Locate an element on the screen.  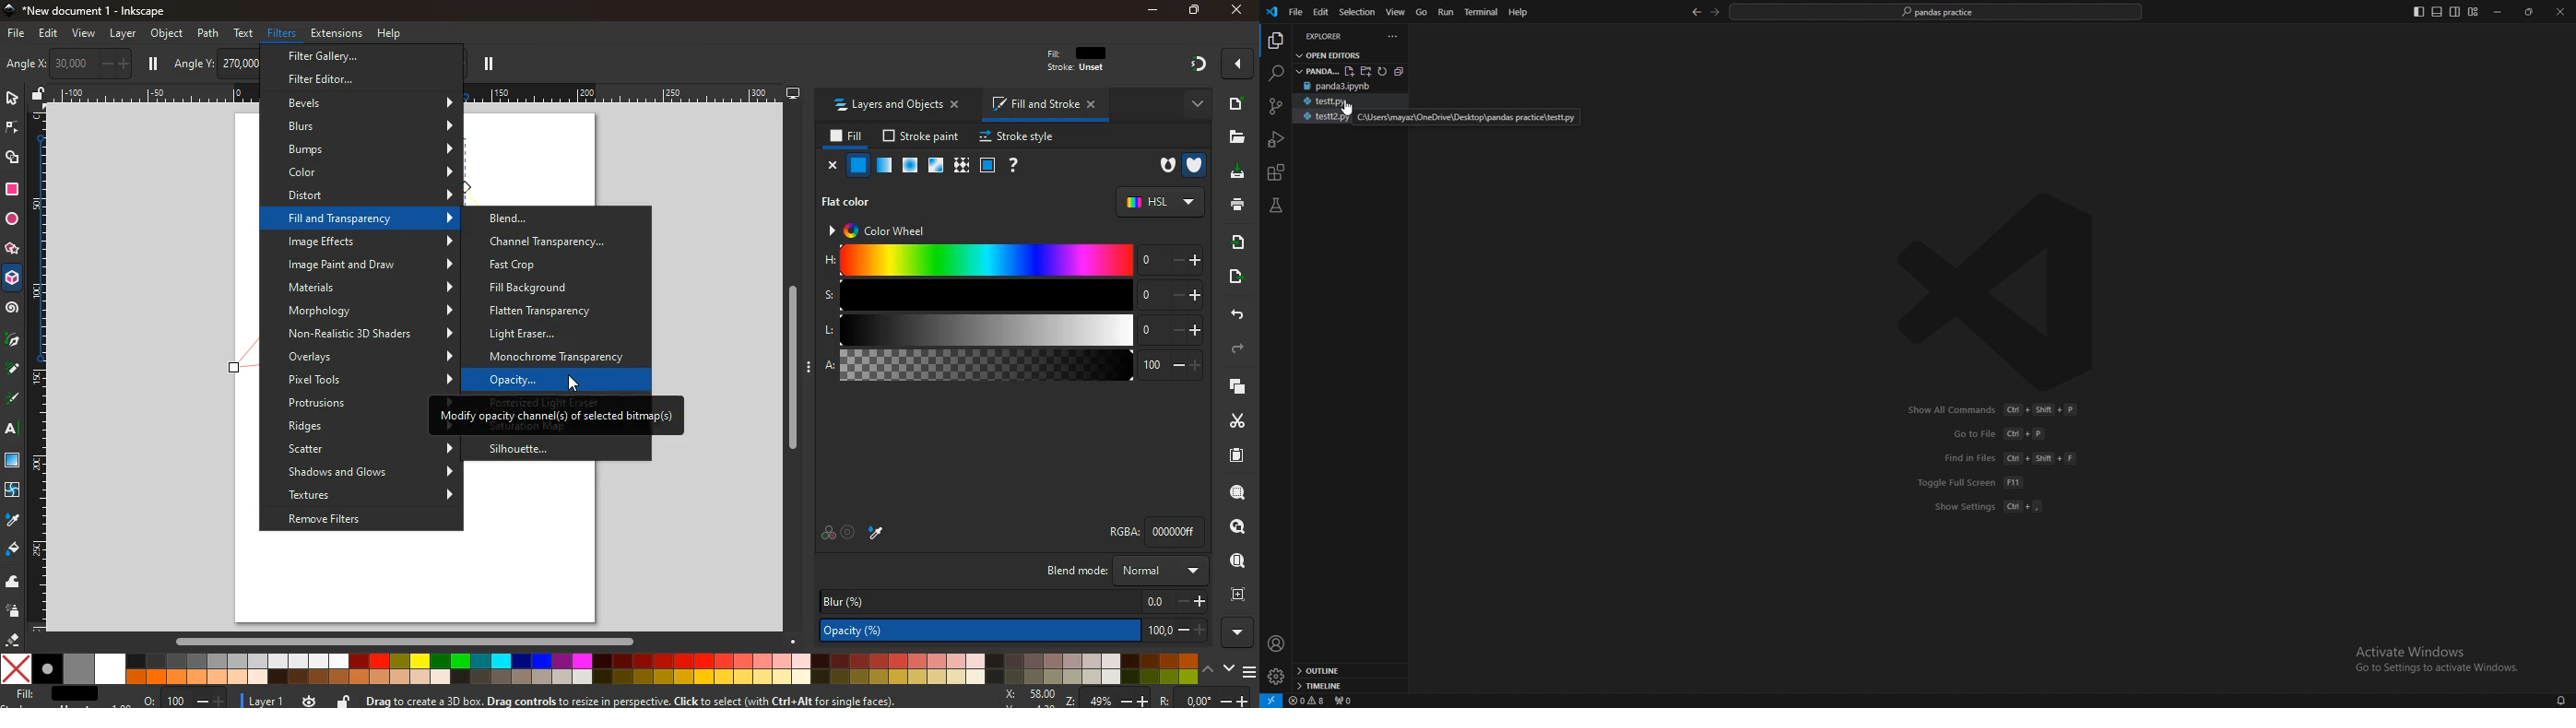
blend is located at coordinates (551, 218).